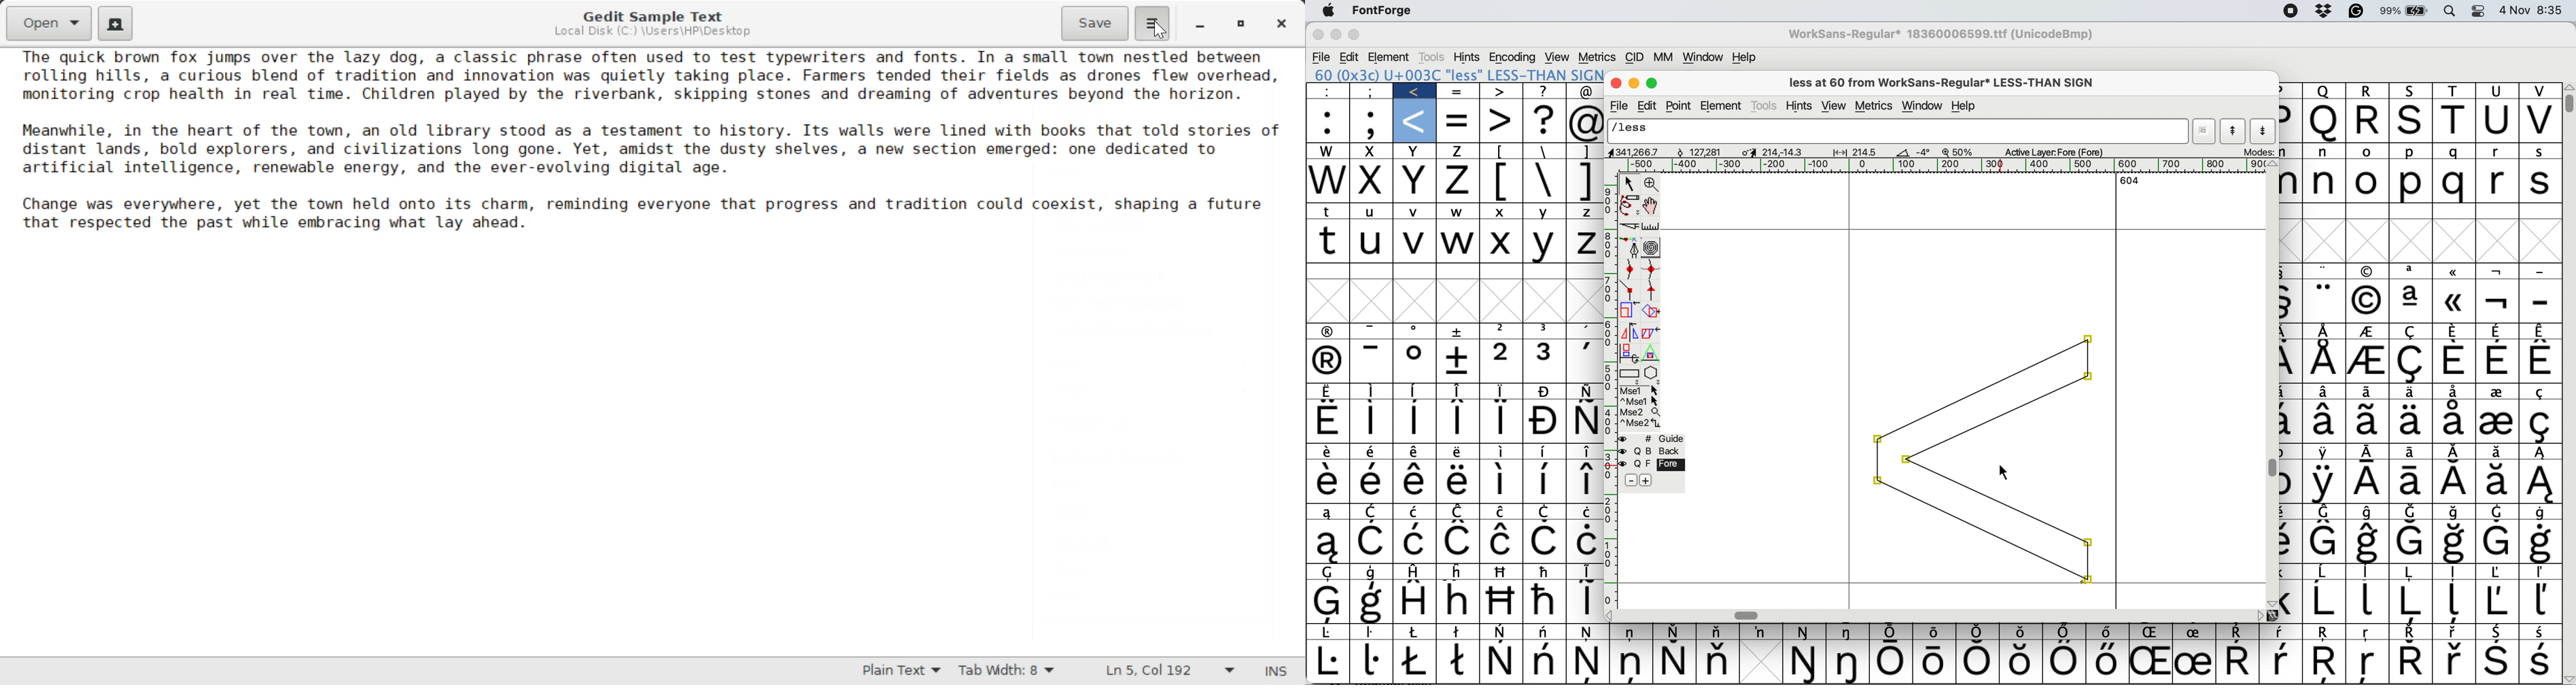 The height and width of the screenshot is (700, 2576). What do you see at coordinates (1676, 631) in the screenshot?
I see `Symbol` at bounding box center [1676, 631].